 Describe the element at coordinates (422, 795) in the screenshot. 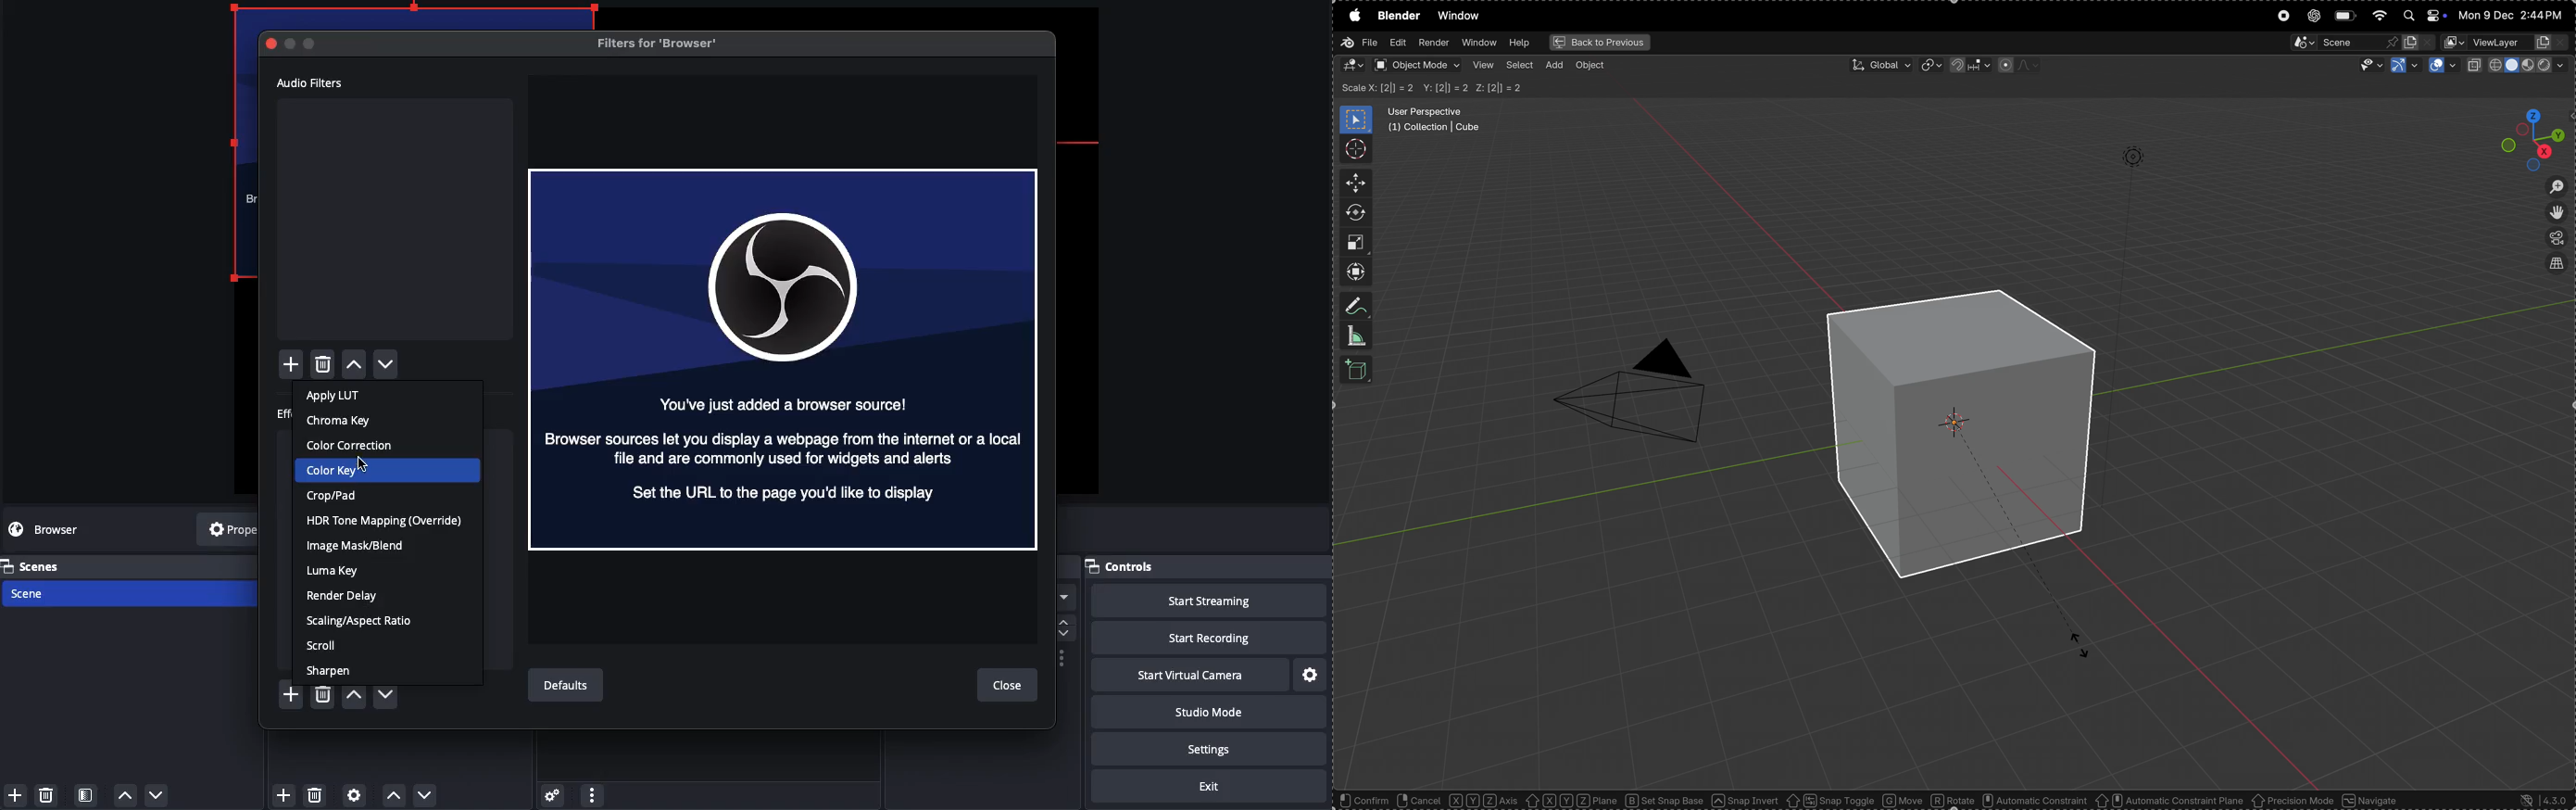

I see `Move down` at that location.